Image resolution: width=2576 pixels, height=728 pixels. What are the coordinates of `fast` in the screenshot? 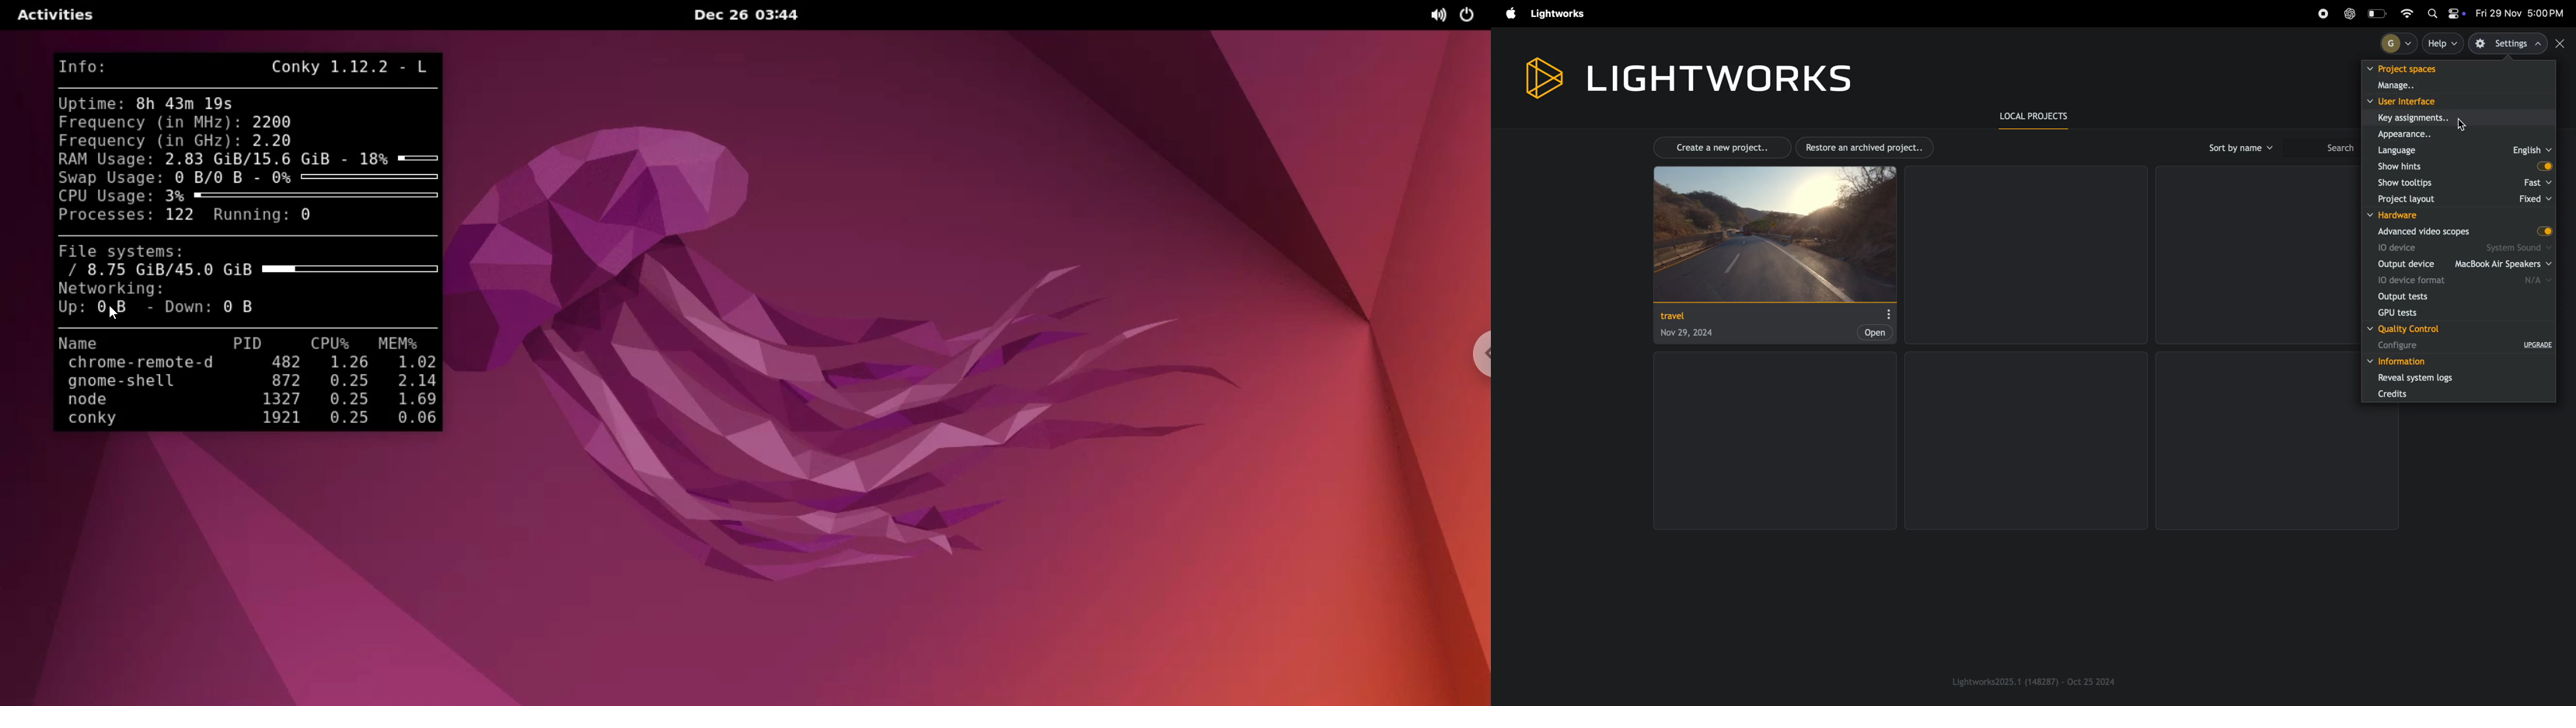 It's located at (2535, 182).